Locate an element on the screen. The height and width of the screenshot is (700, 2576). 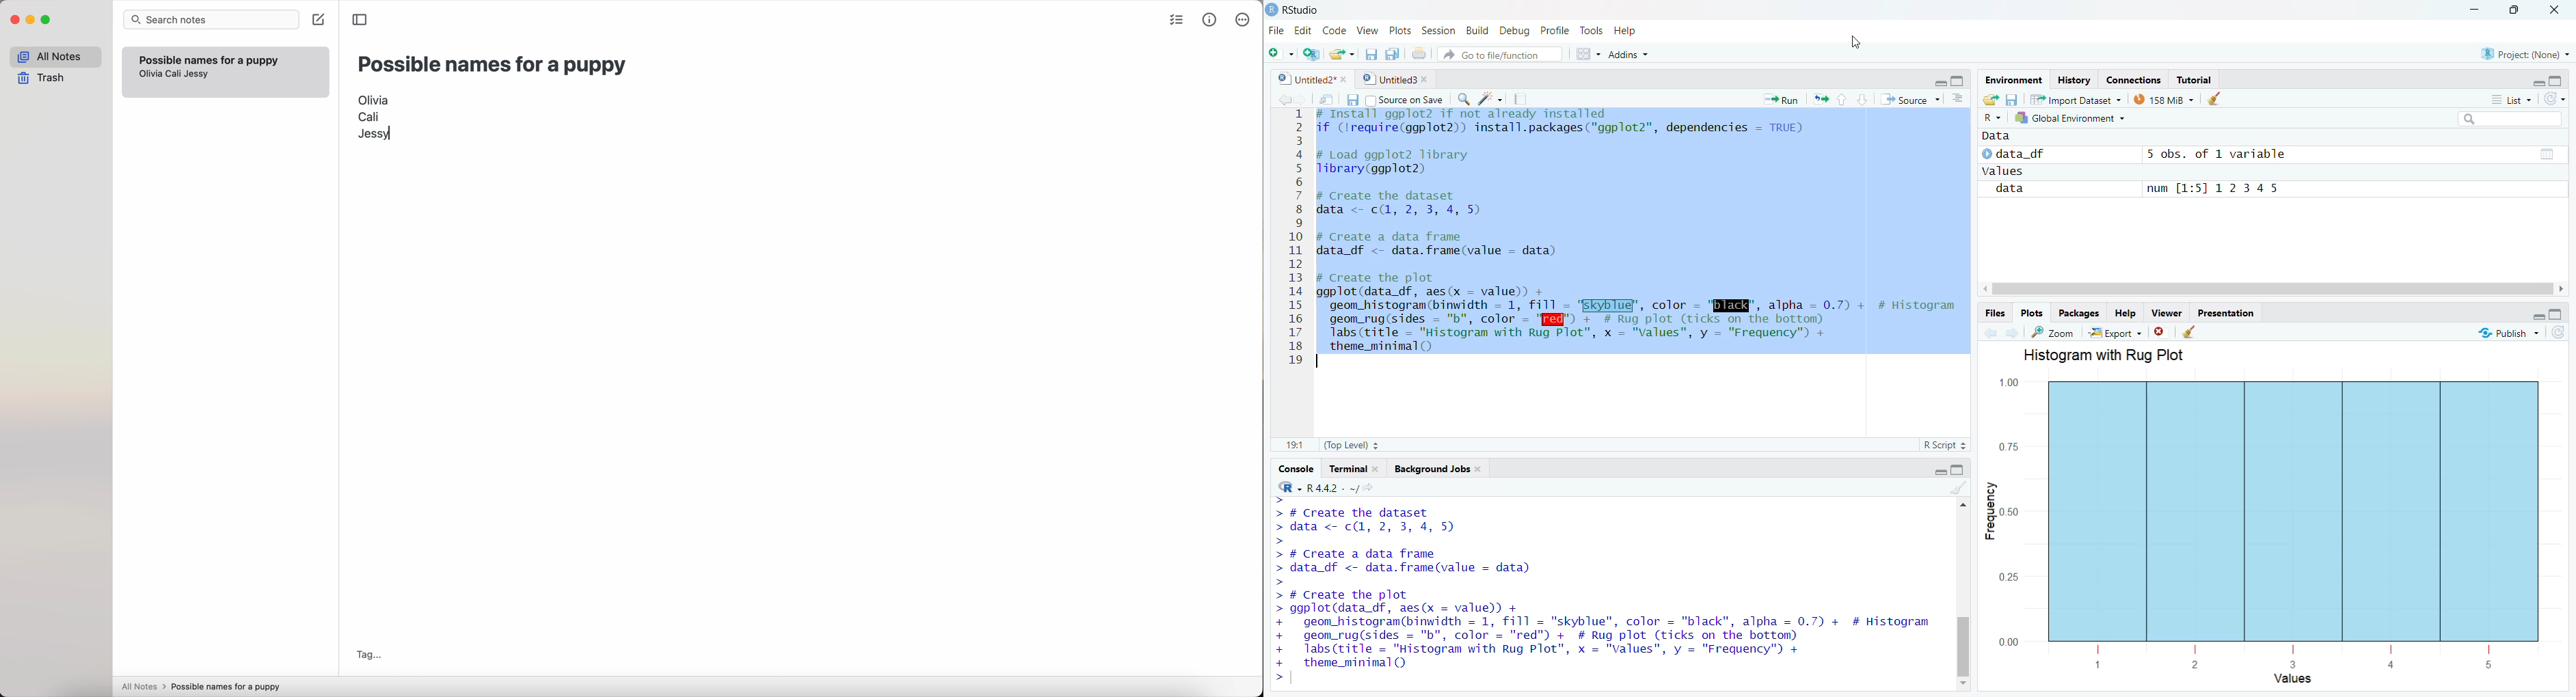
© data_df 5 obs. of 1 variable is located at coordinates (2268, 152).